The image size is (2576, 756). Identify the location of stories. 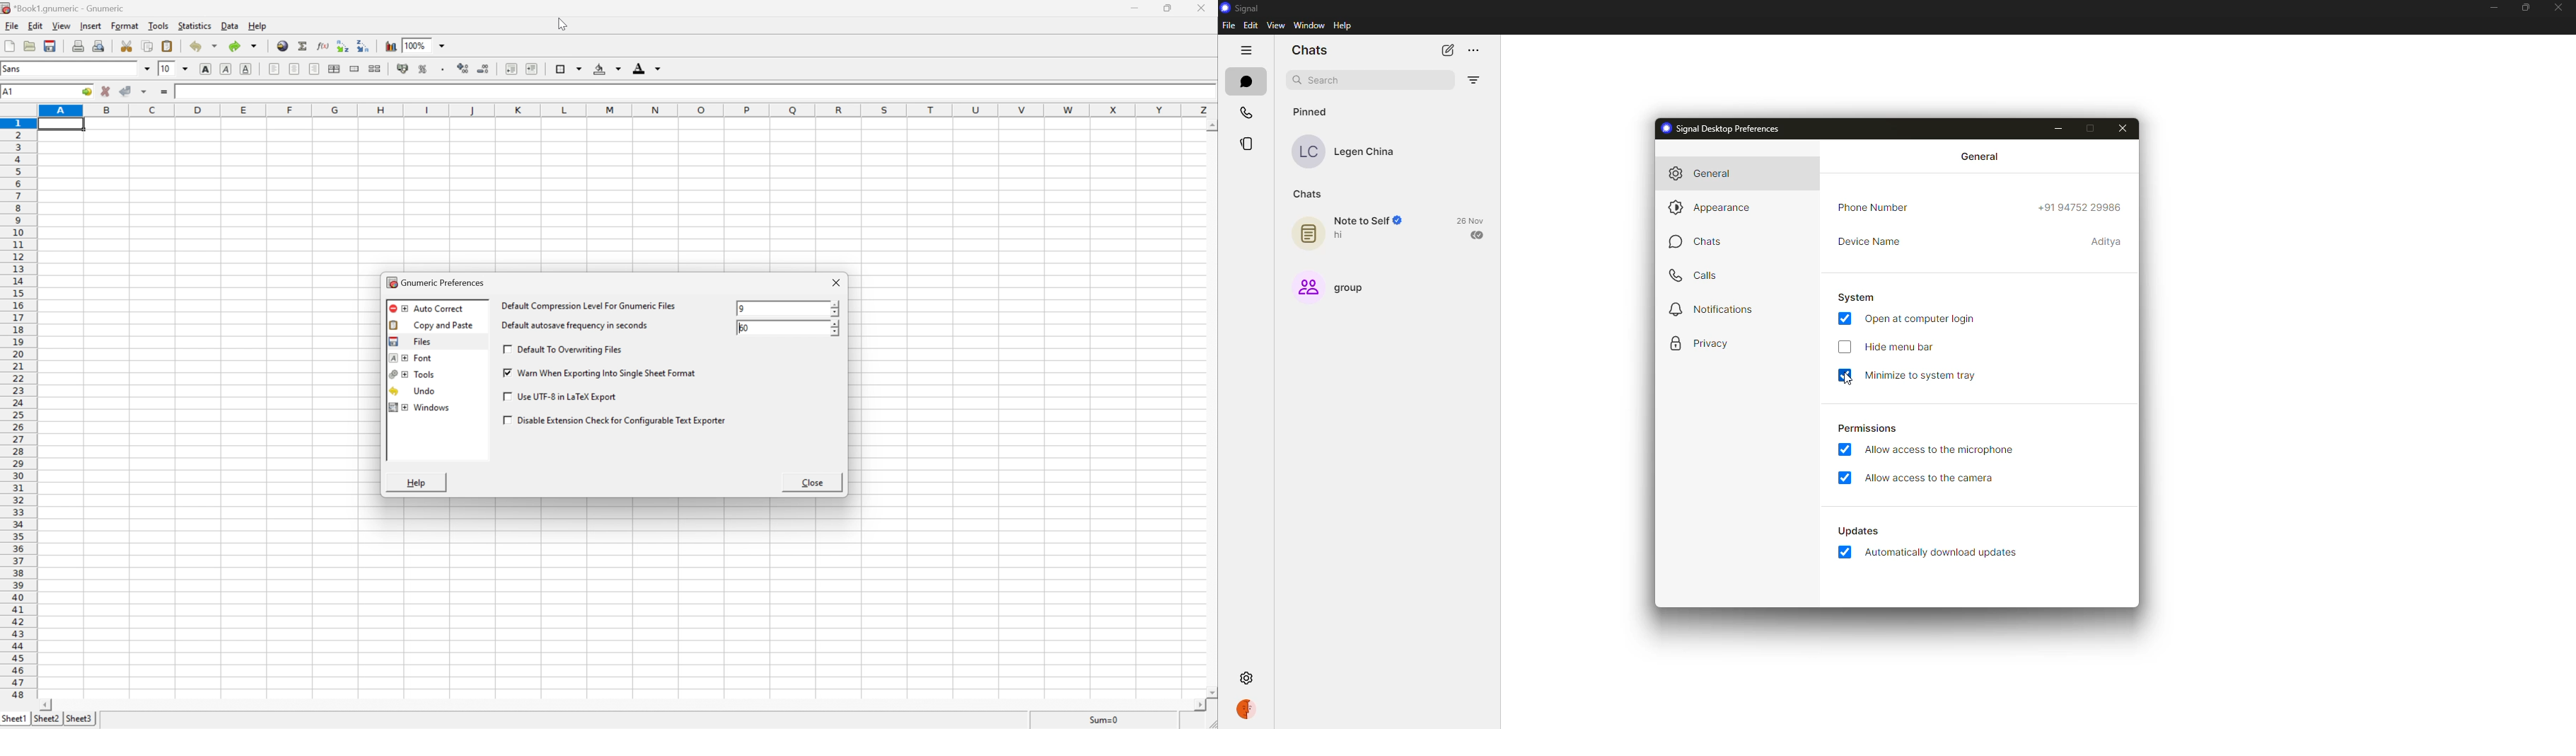
(1248, 143).